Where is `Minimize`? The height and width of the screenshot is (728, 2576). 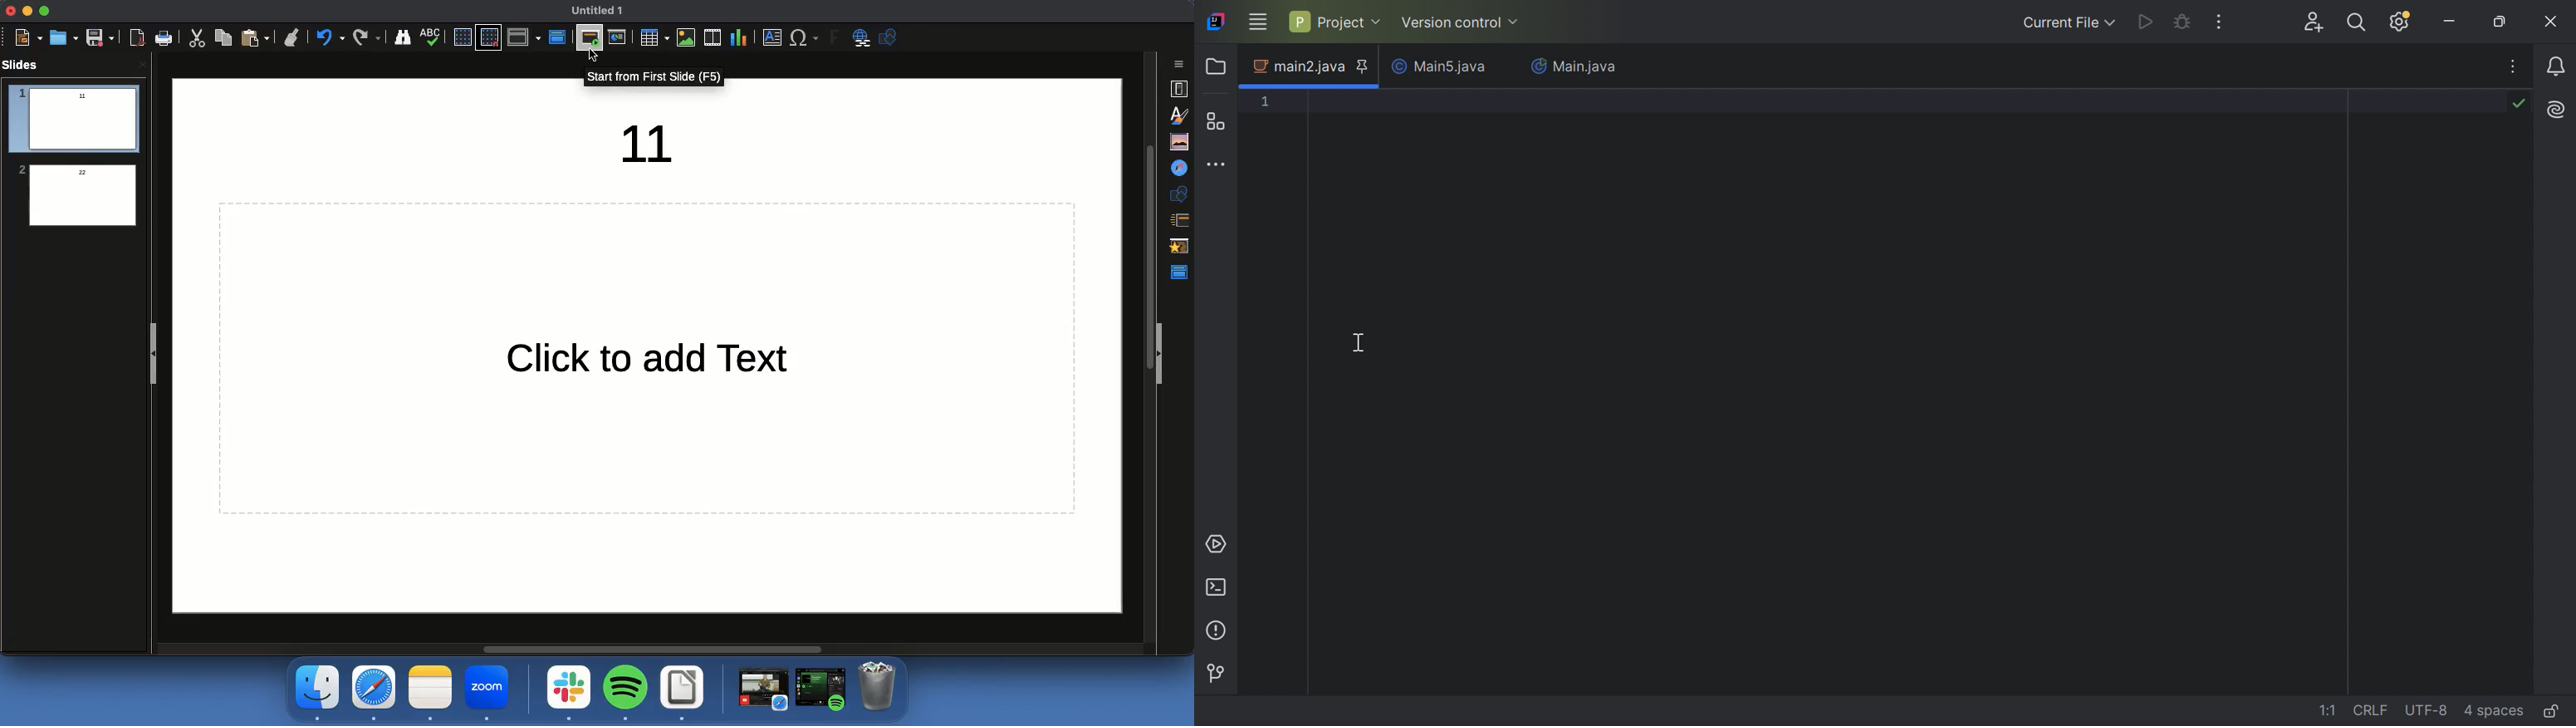
Minimize is located at coordinates (28, 12).